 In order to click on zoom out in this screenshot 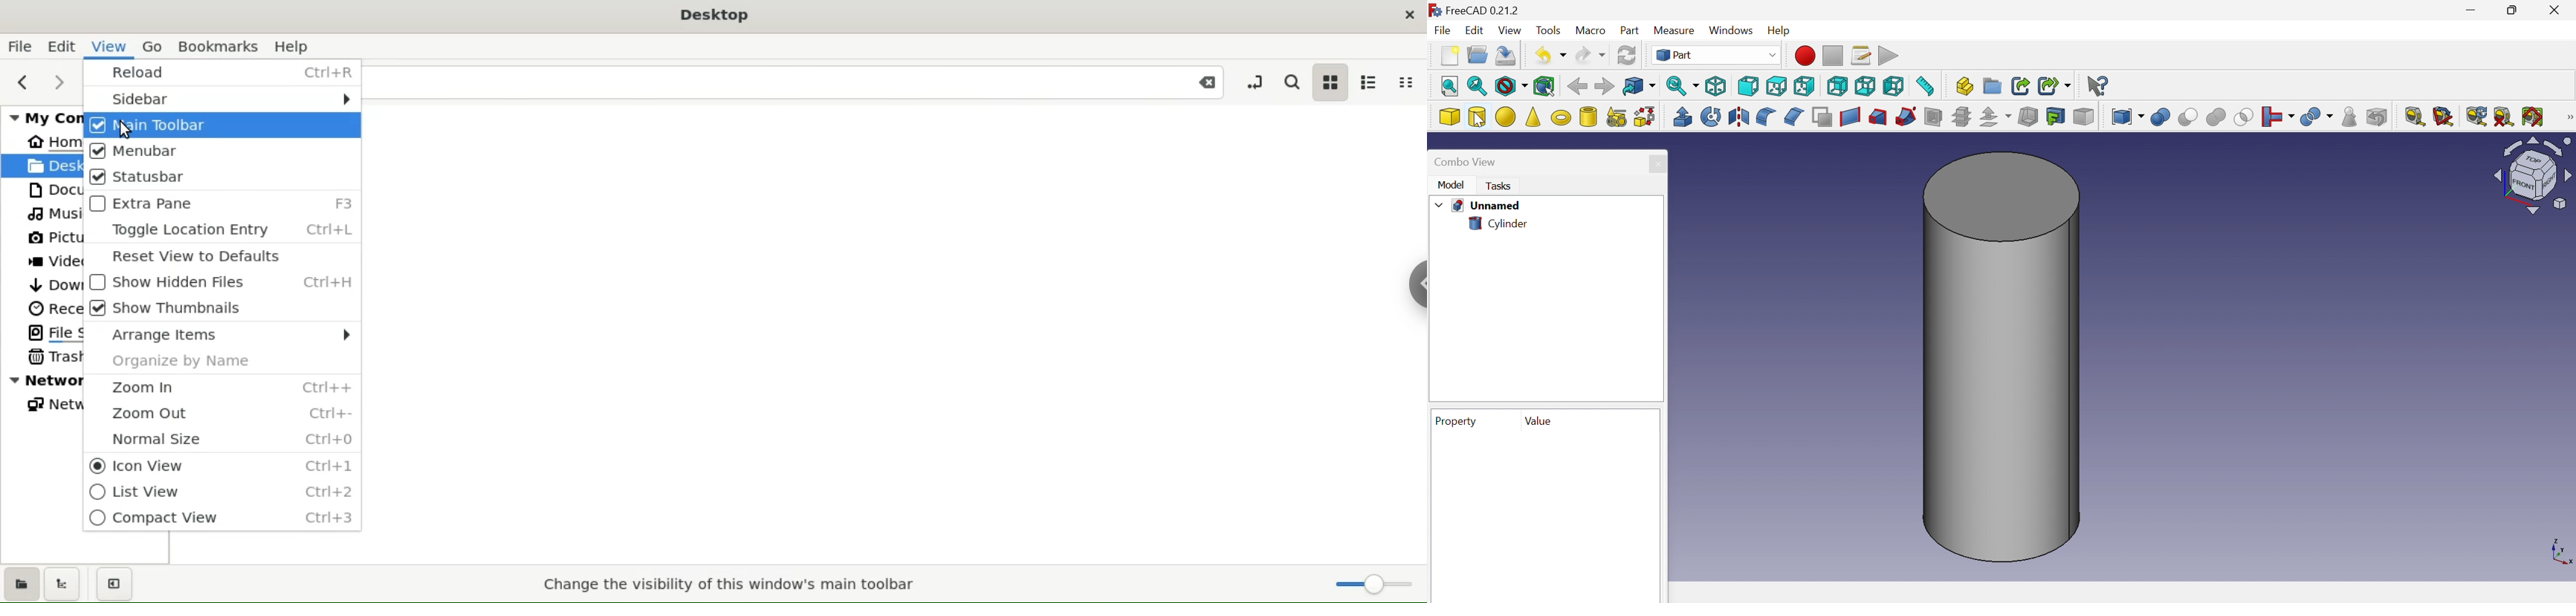, I will do `click(221, 415)`.